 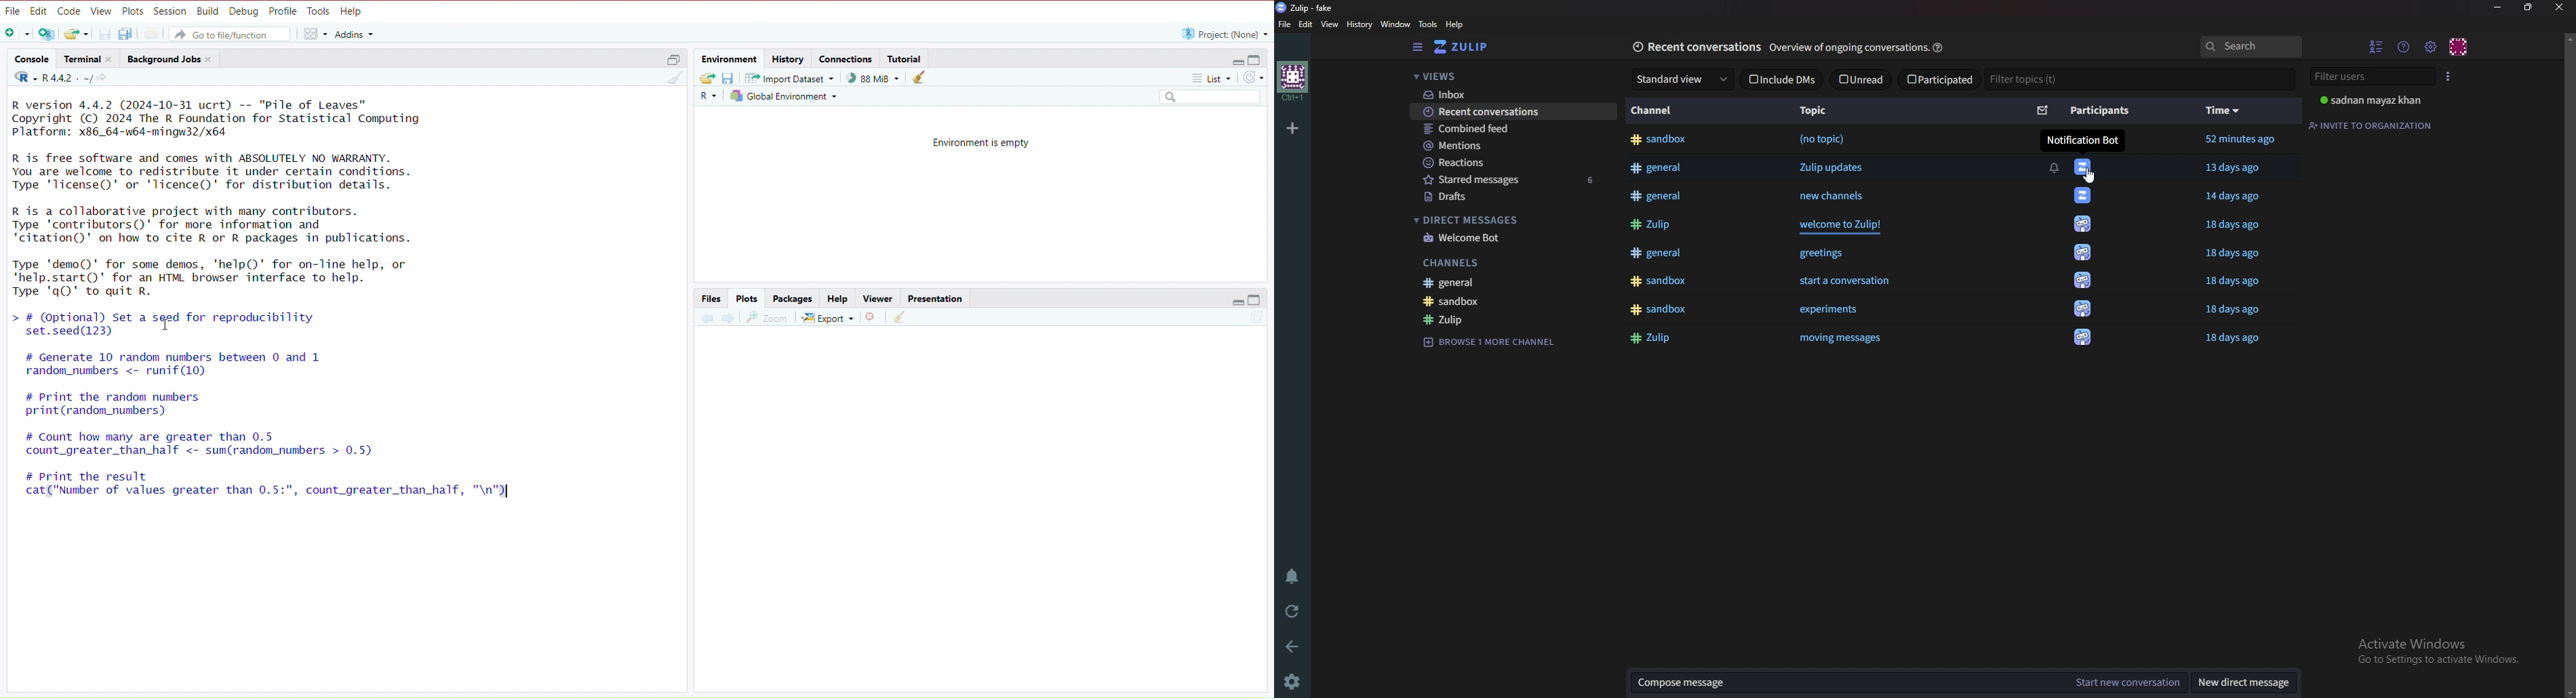 I want to click on Addins, so click(x=354, y=35).